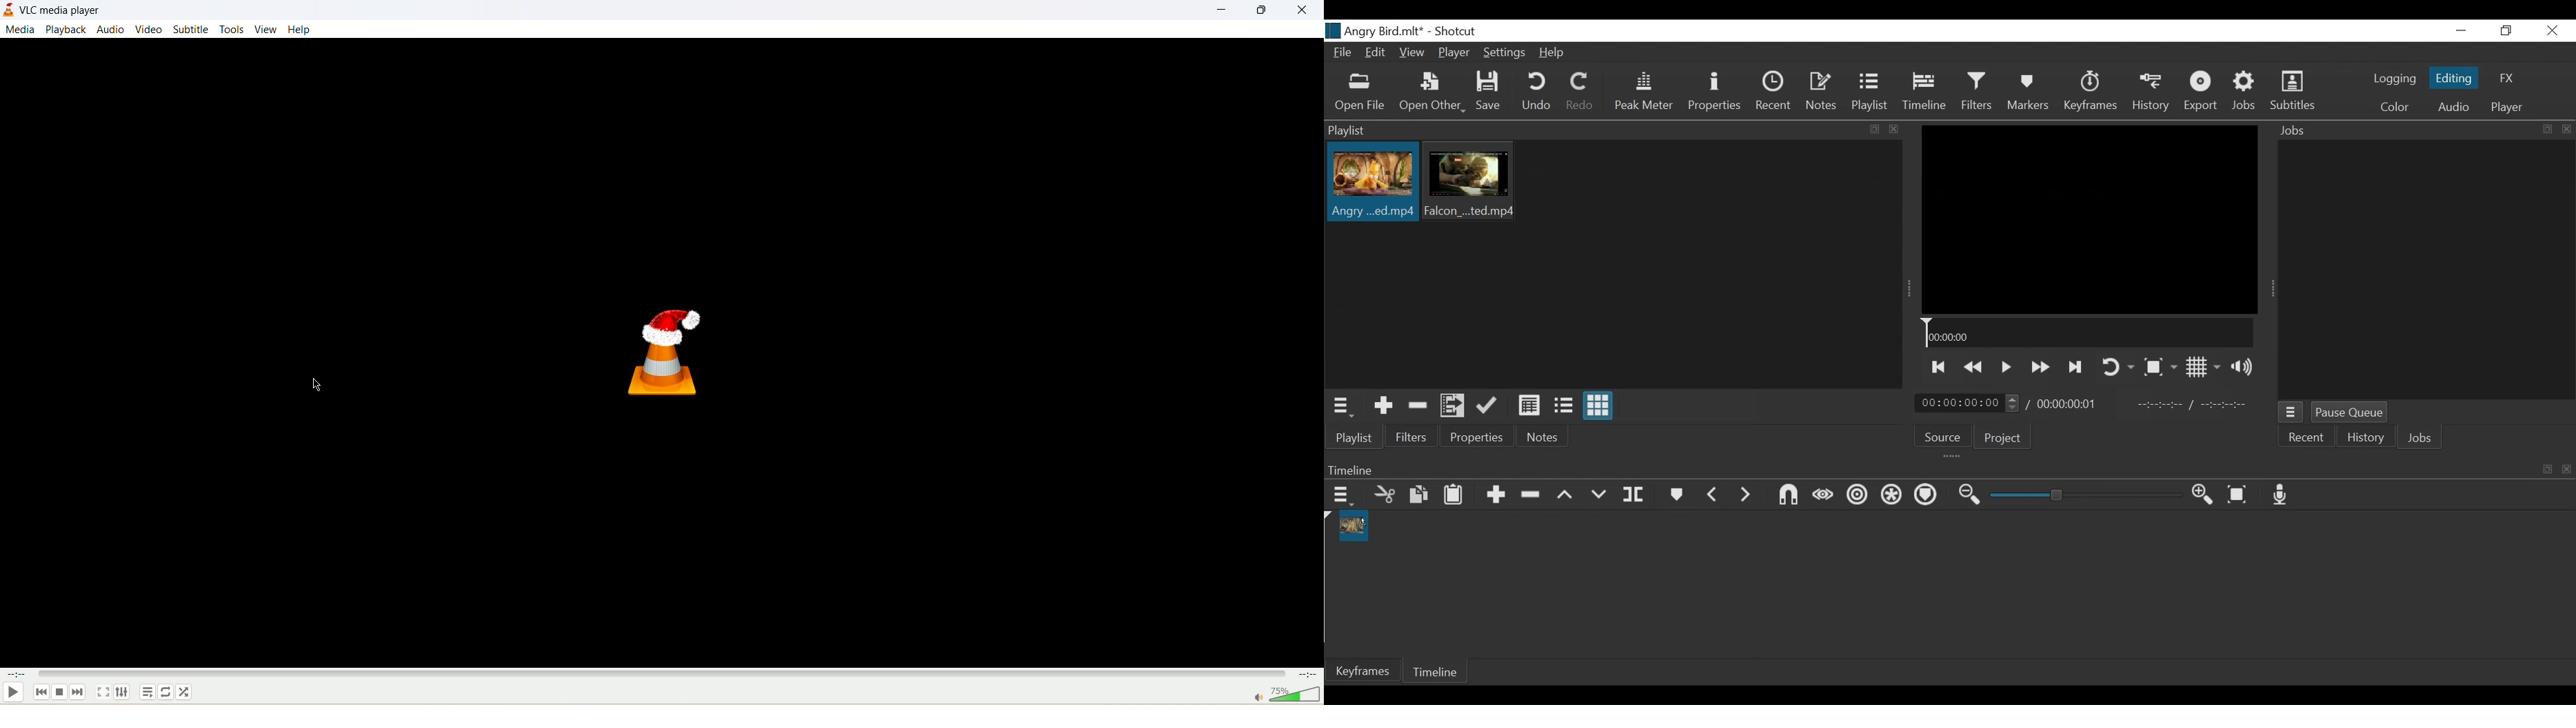 Image resolution: width=2576 pixels, height=728 pixels. Describe the element at coordinates (2087, 495) in the screenshot. I see `Slider` at that location.